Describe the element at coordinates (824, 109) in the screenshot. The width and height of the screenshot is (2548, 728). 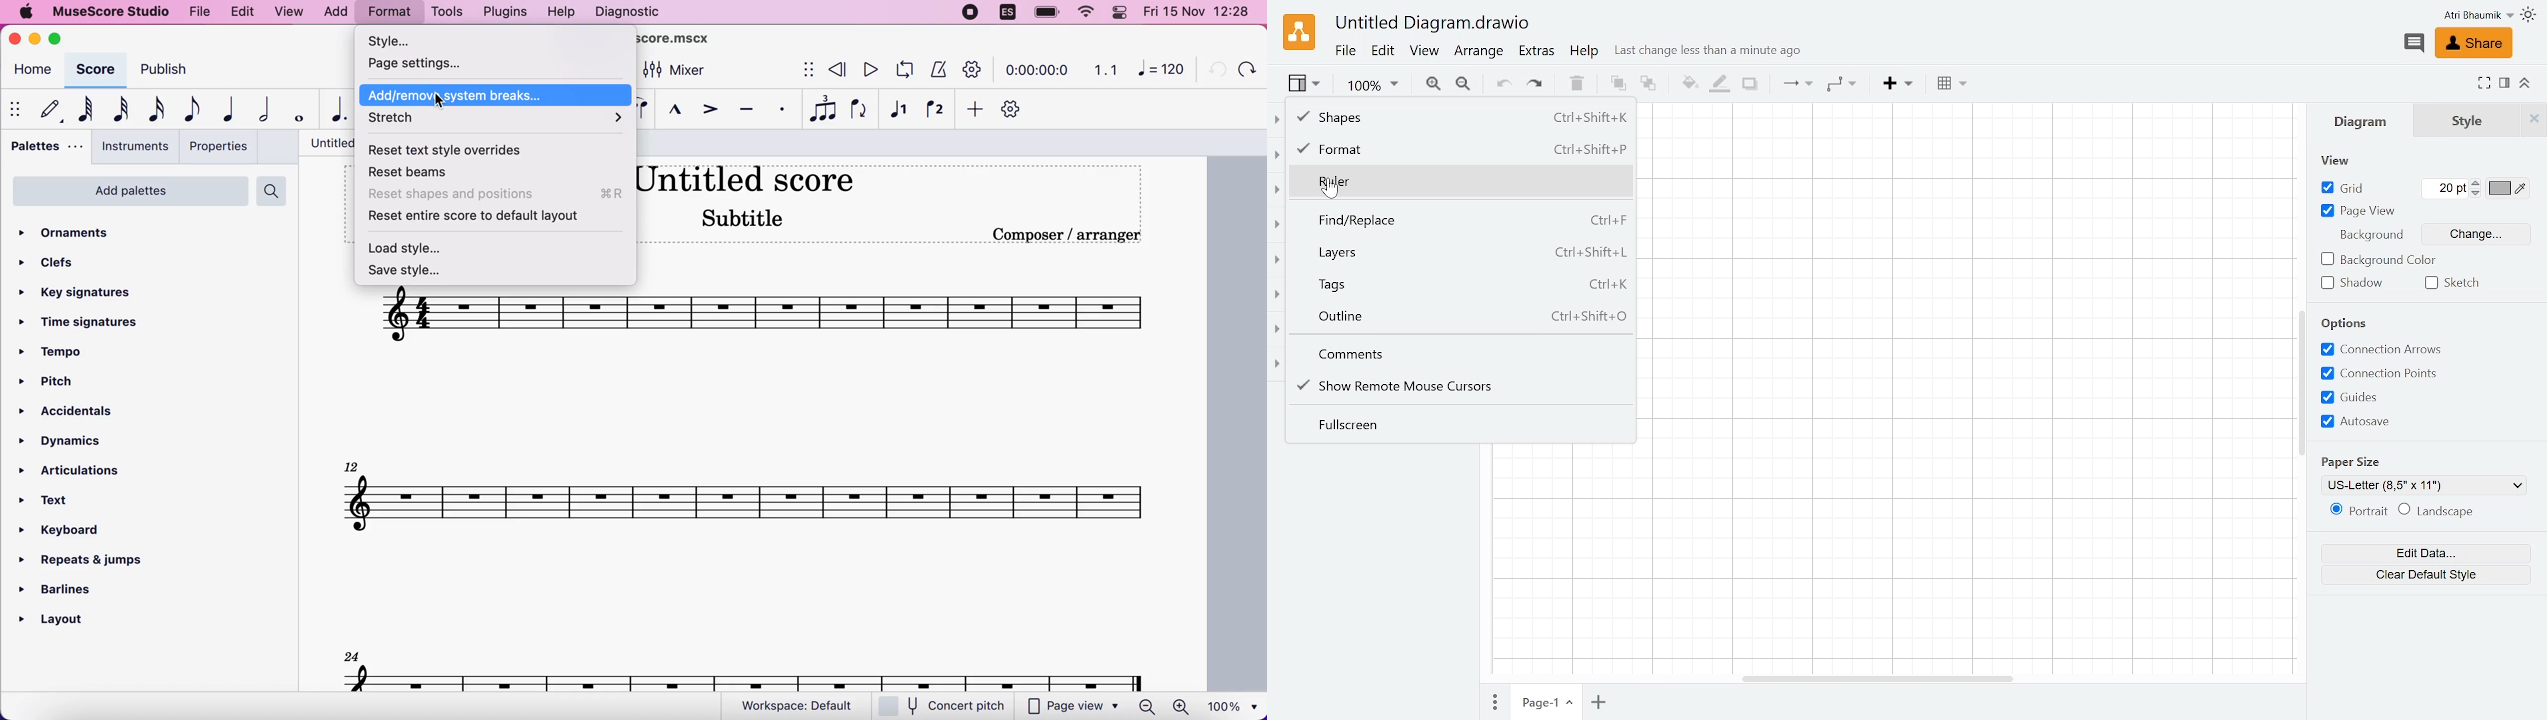
I see `tuples` at that location.